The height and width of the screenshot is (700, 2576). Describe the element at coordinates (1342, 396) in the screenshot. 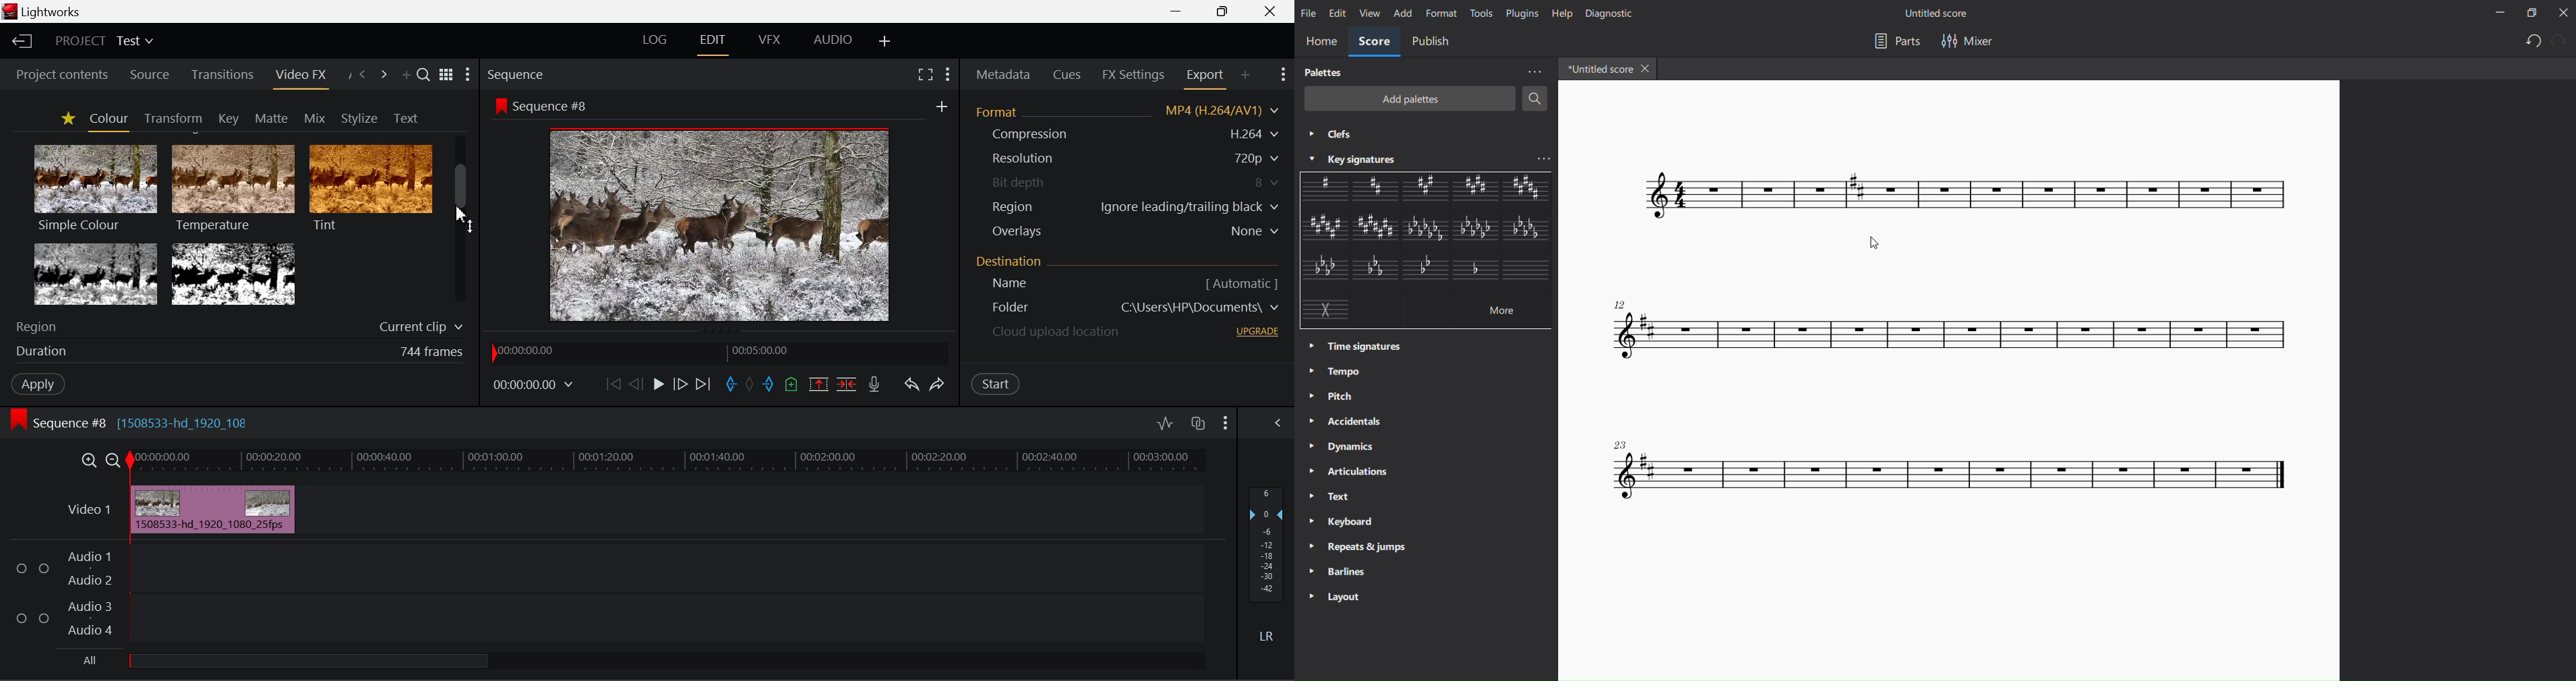

I see `pitch` at that location.